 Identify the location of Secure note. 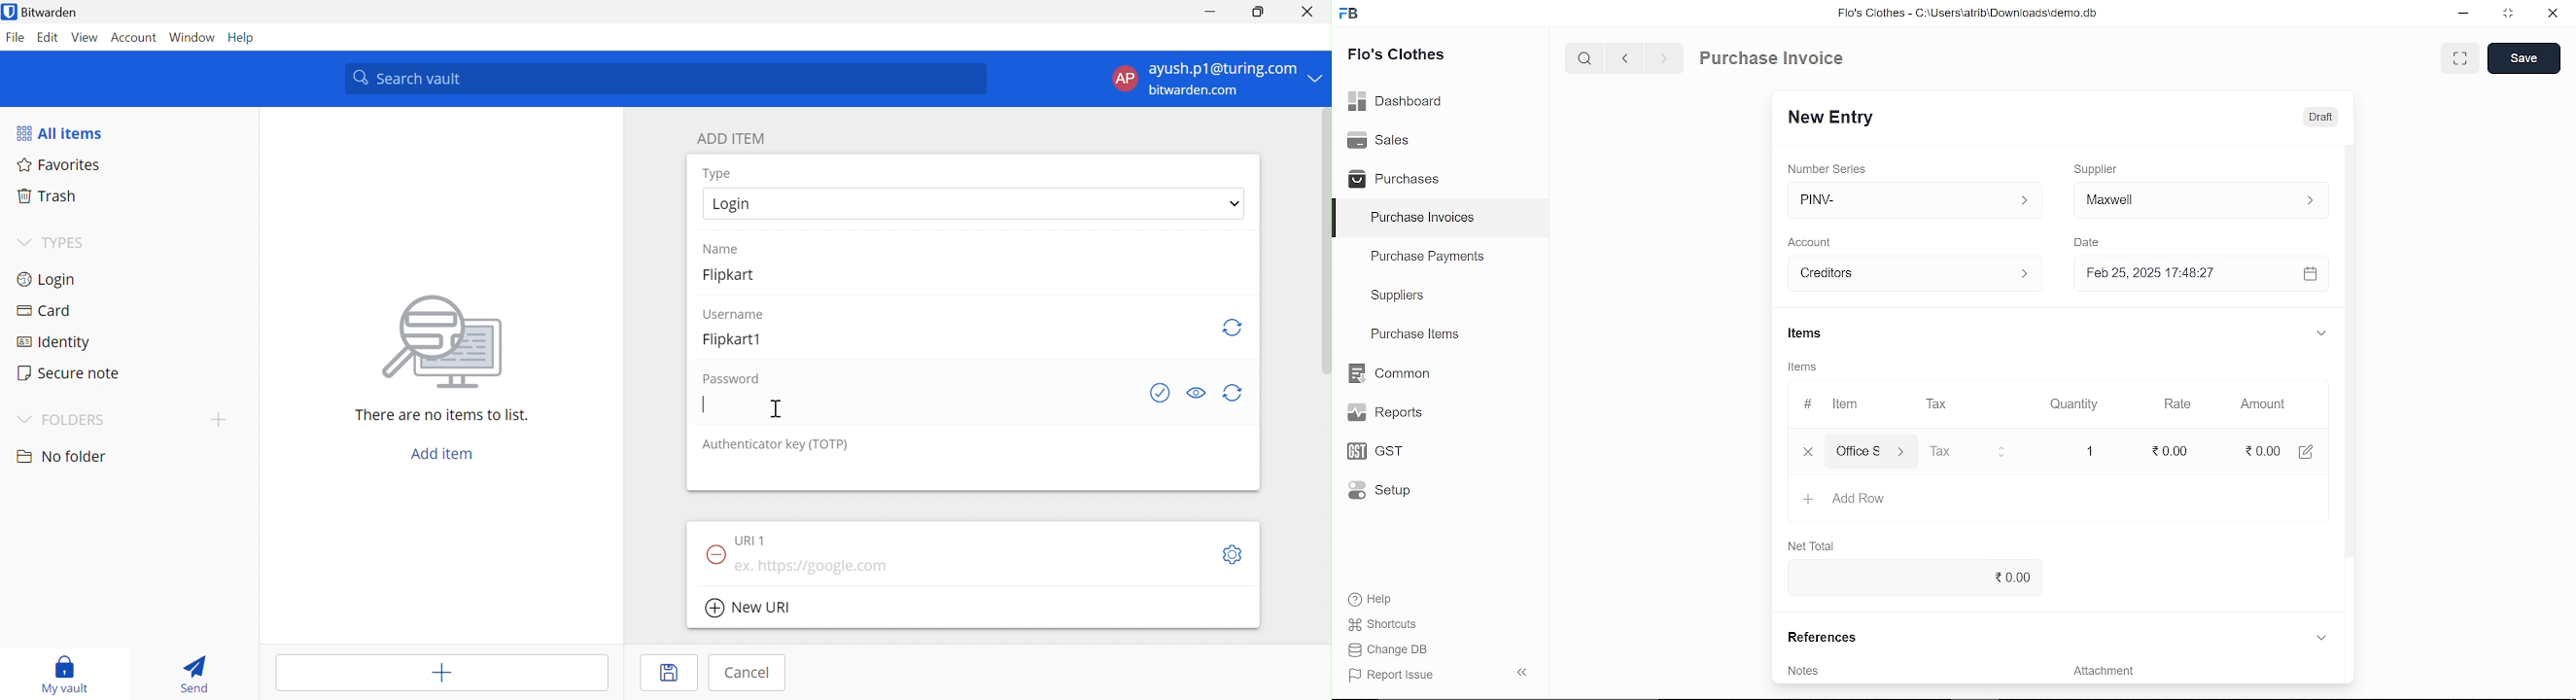
(70, 375).